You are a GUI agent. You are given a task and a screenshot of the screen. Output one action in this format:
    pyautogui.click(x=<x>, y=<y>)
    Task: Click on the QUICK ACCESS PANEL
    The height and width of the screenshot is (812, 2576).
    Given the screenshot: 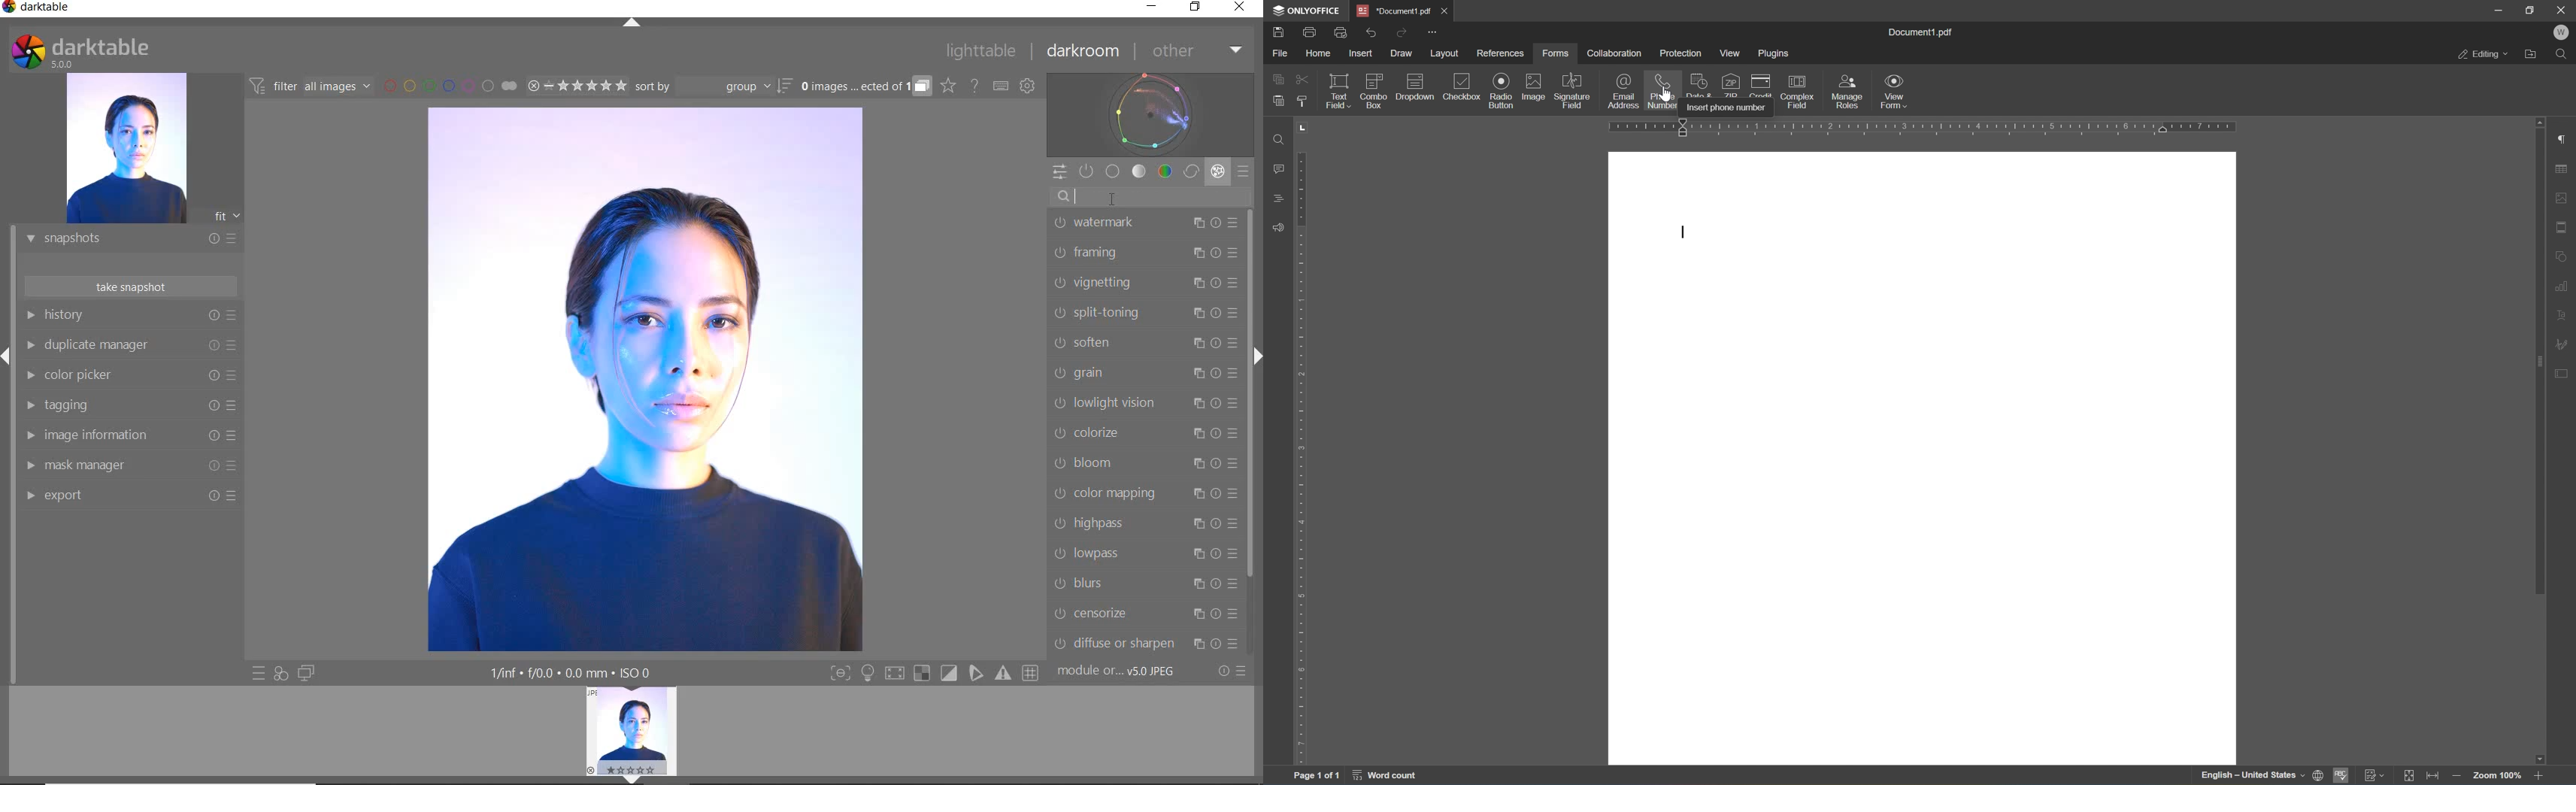 What is the action you would take?
    pyautogui.click(x=1059, y=173)
    